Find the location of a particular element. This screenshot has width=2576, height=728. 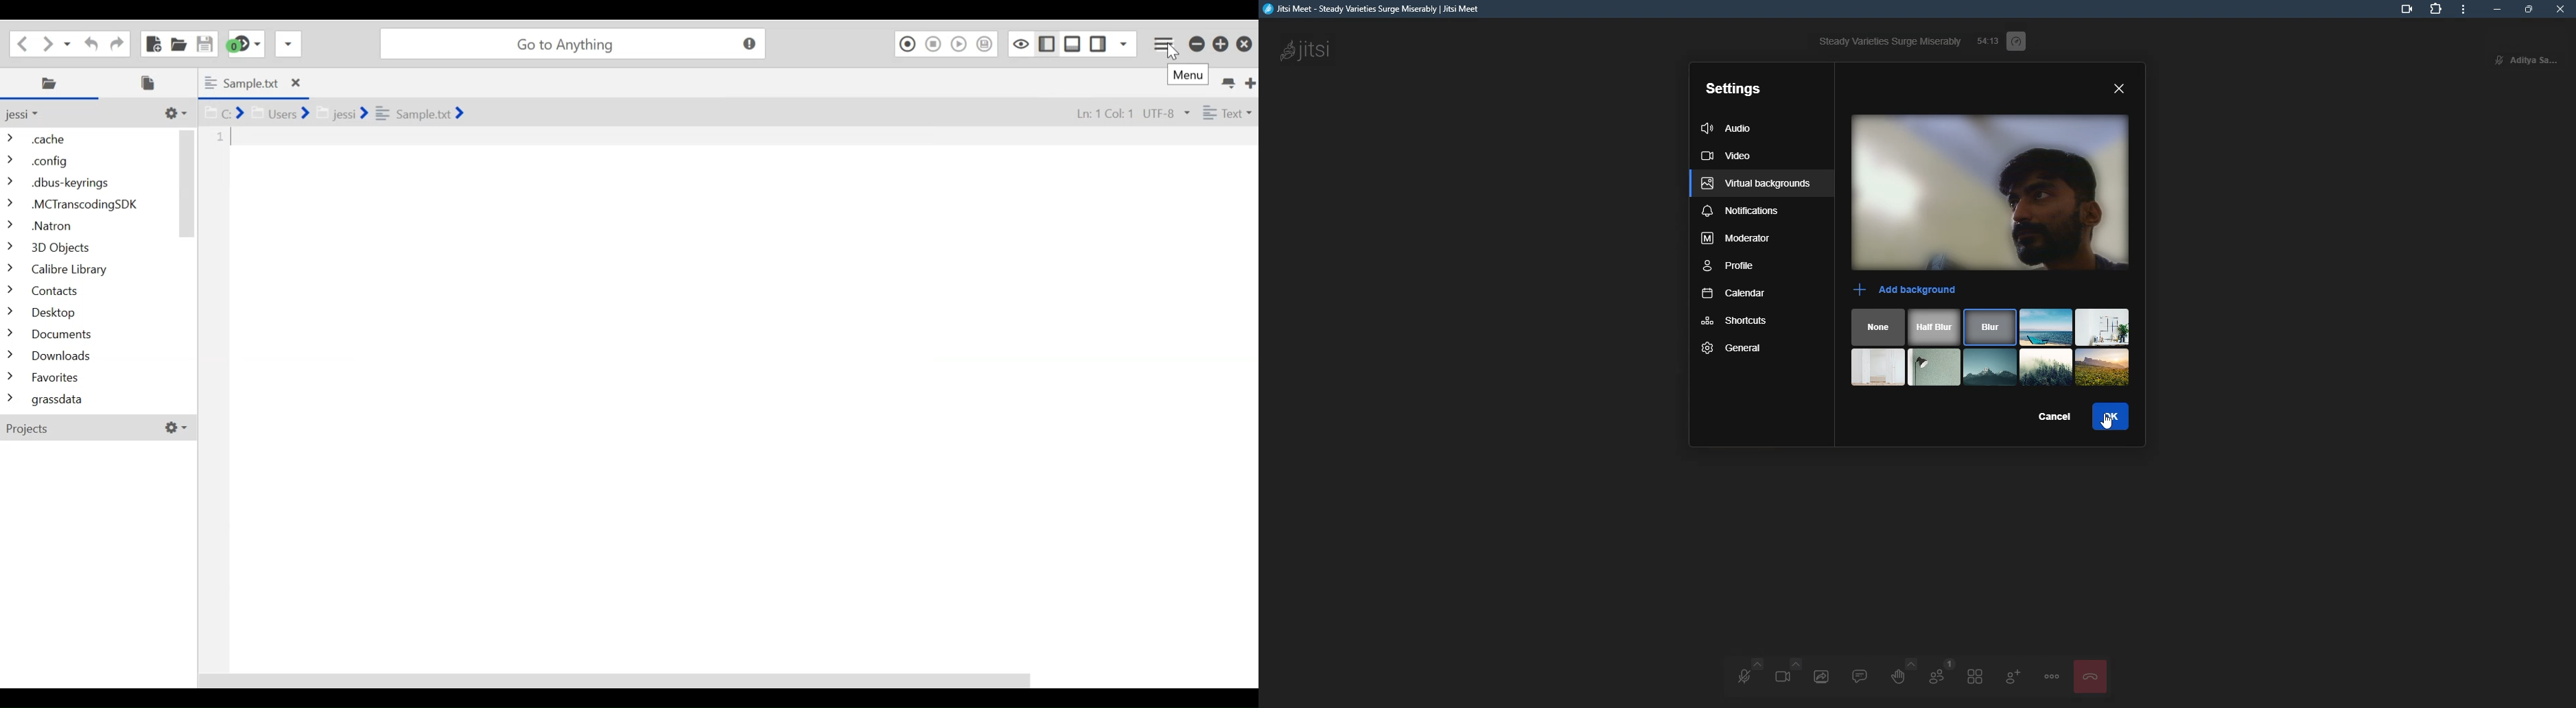

List all tabs is located at coordinates (1227, 81).